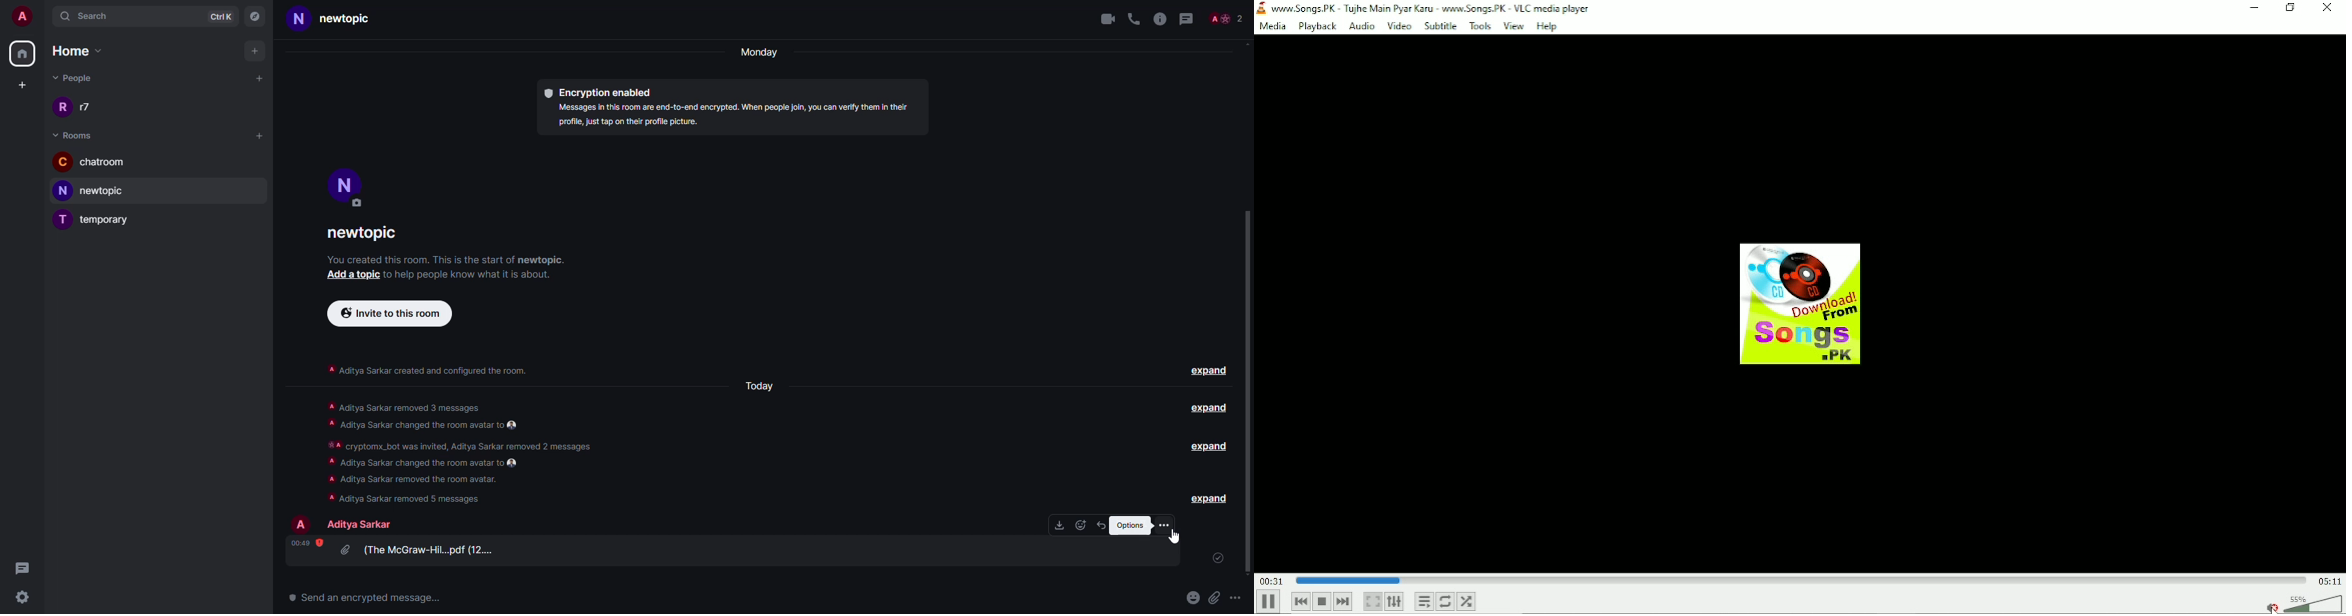 This screenshot has width=2352, height=616. What do you see at coordinates (1513, 26) in the screenshot?
I see `View` at bounding box center [1513, 26].